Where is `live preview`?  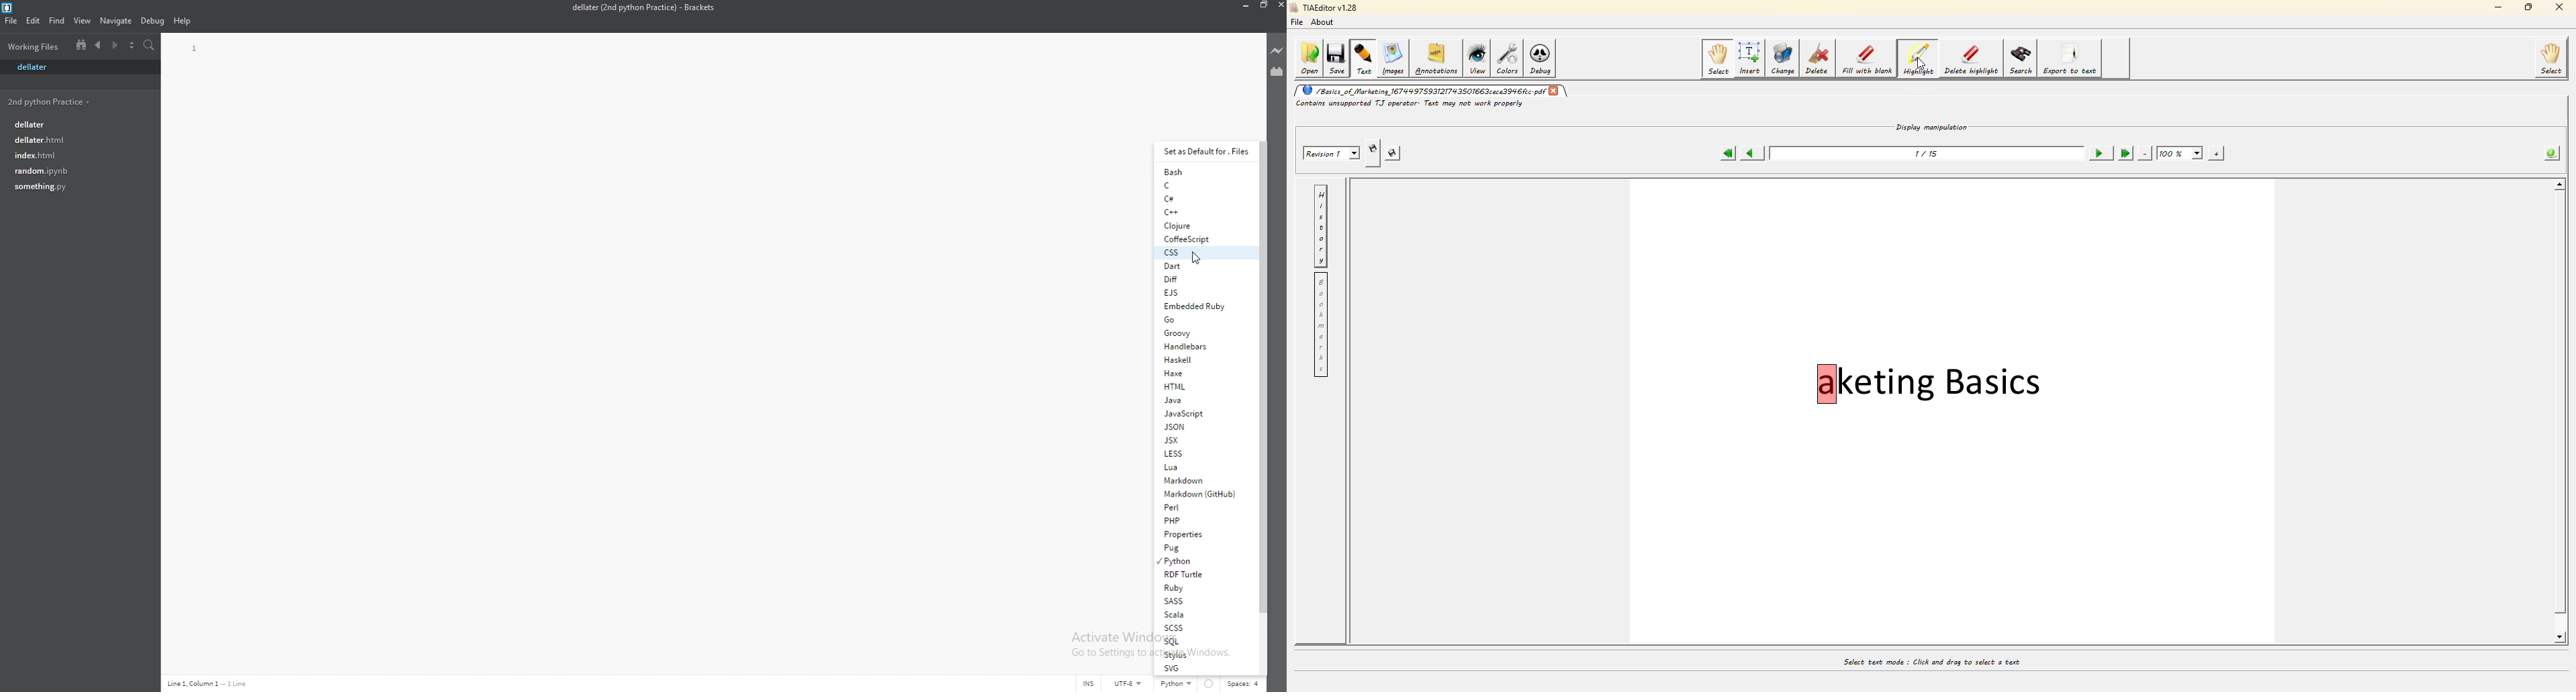 live preview is located at coordinates (1277, 50).